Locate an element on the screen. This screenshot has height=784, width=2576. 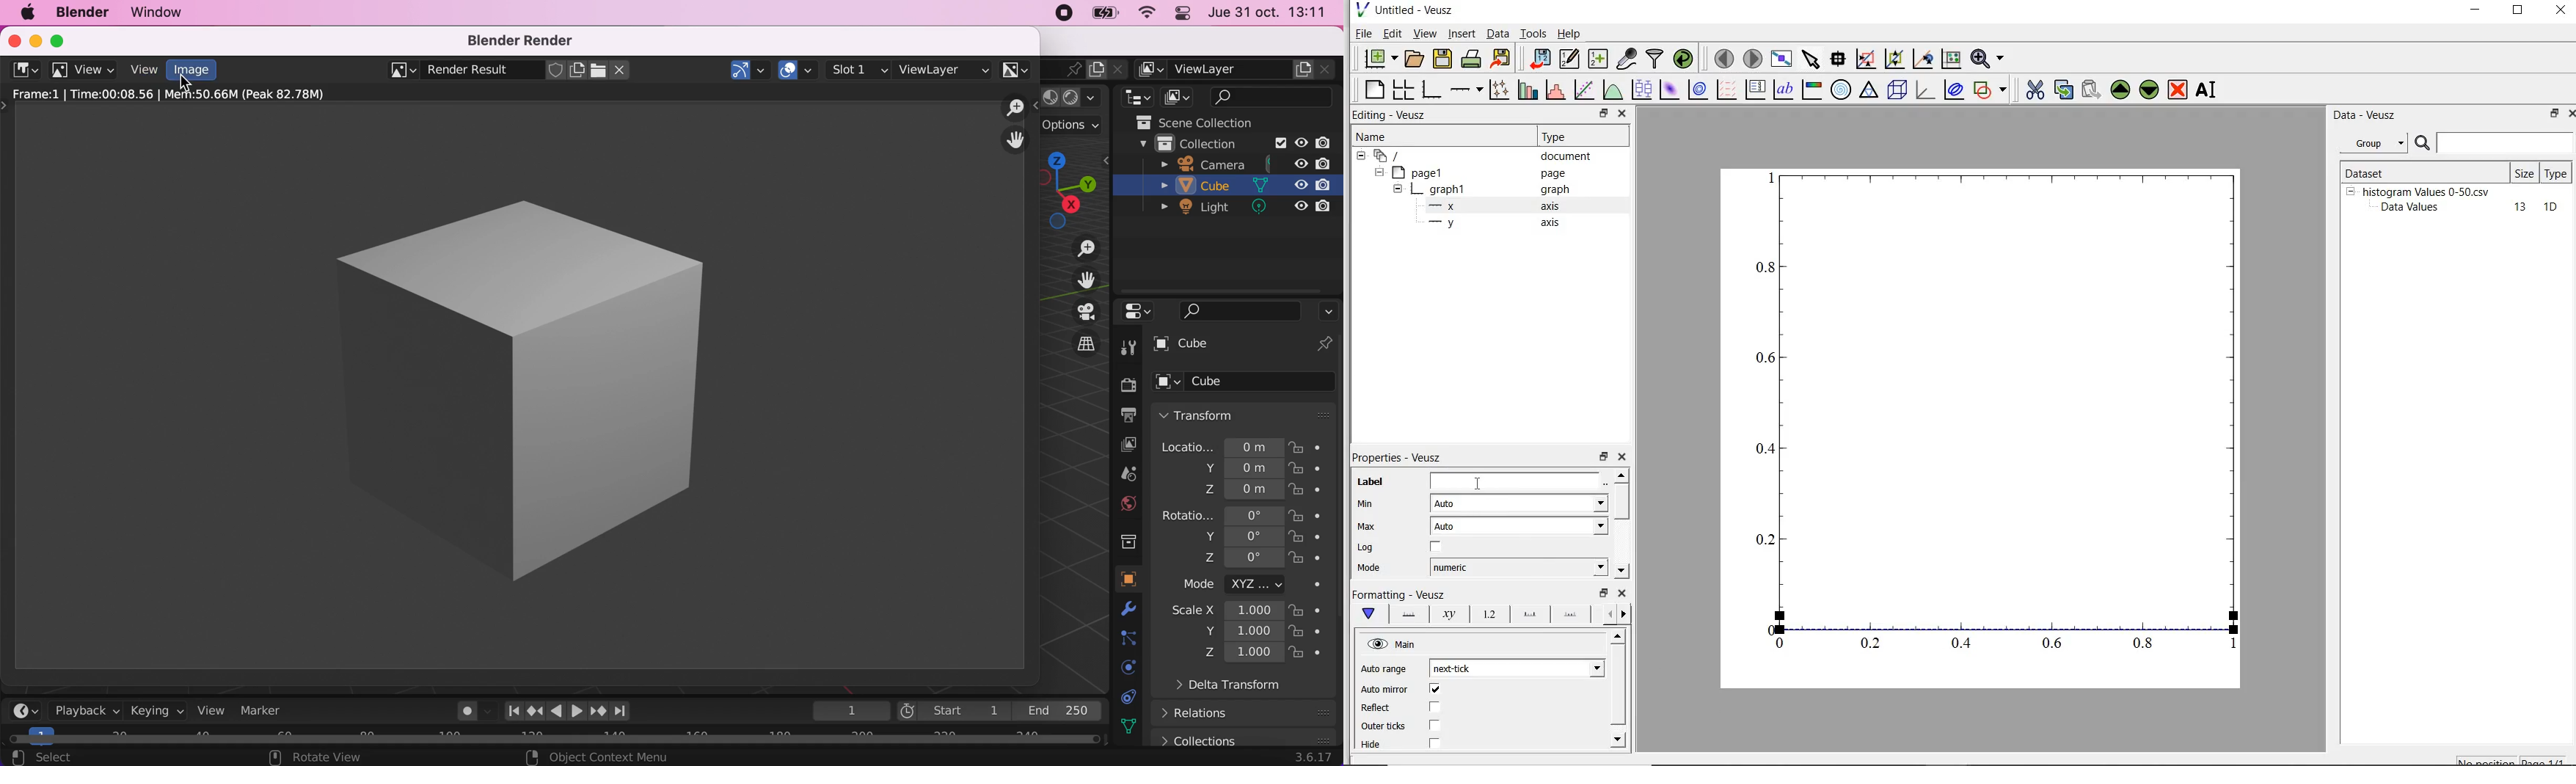
minimize is located at coordinates (33, 39).